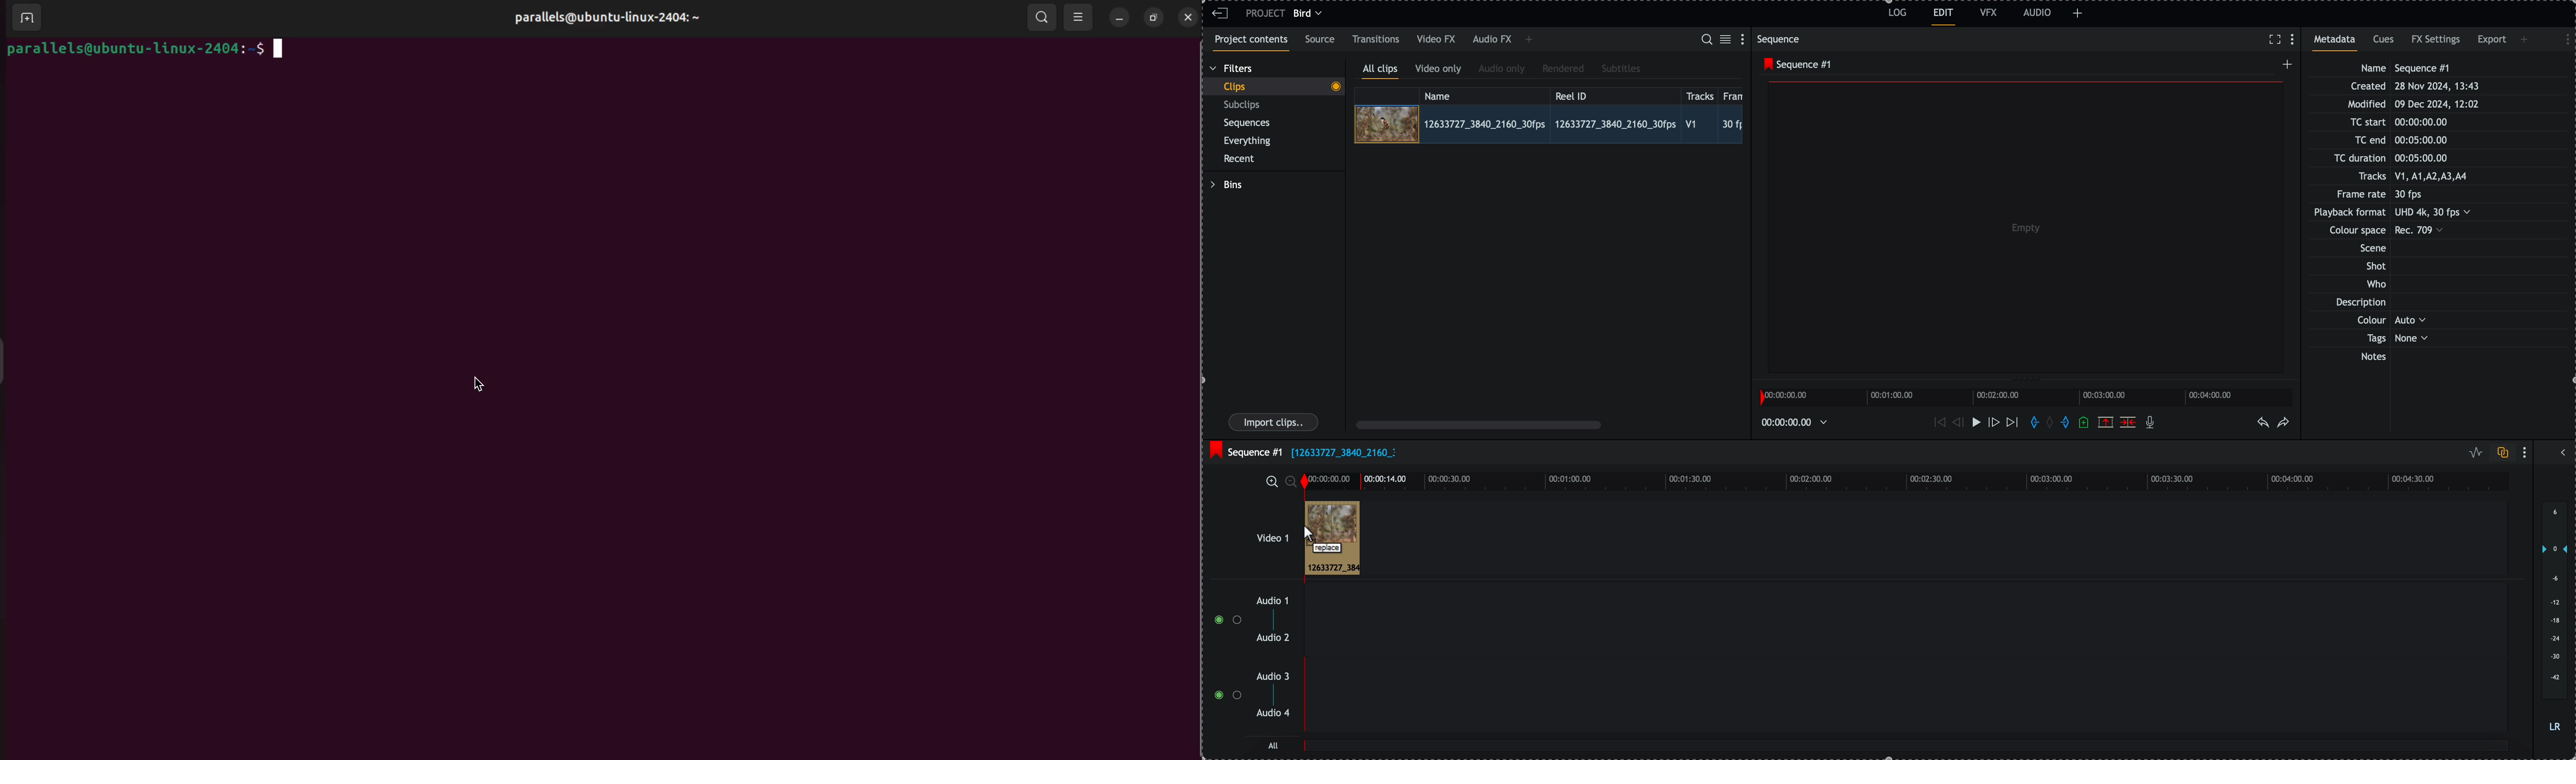  What do you see at coordinates (2264, 423) in the screenshot?
I see `undo` at bounding box center [2264, 423].